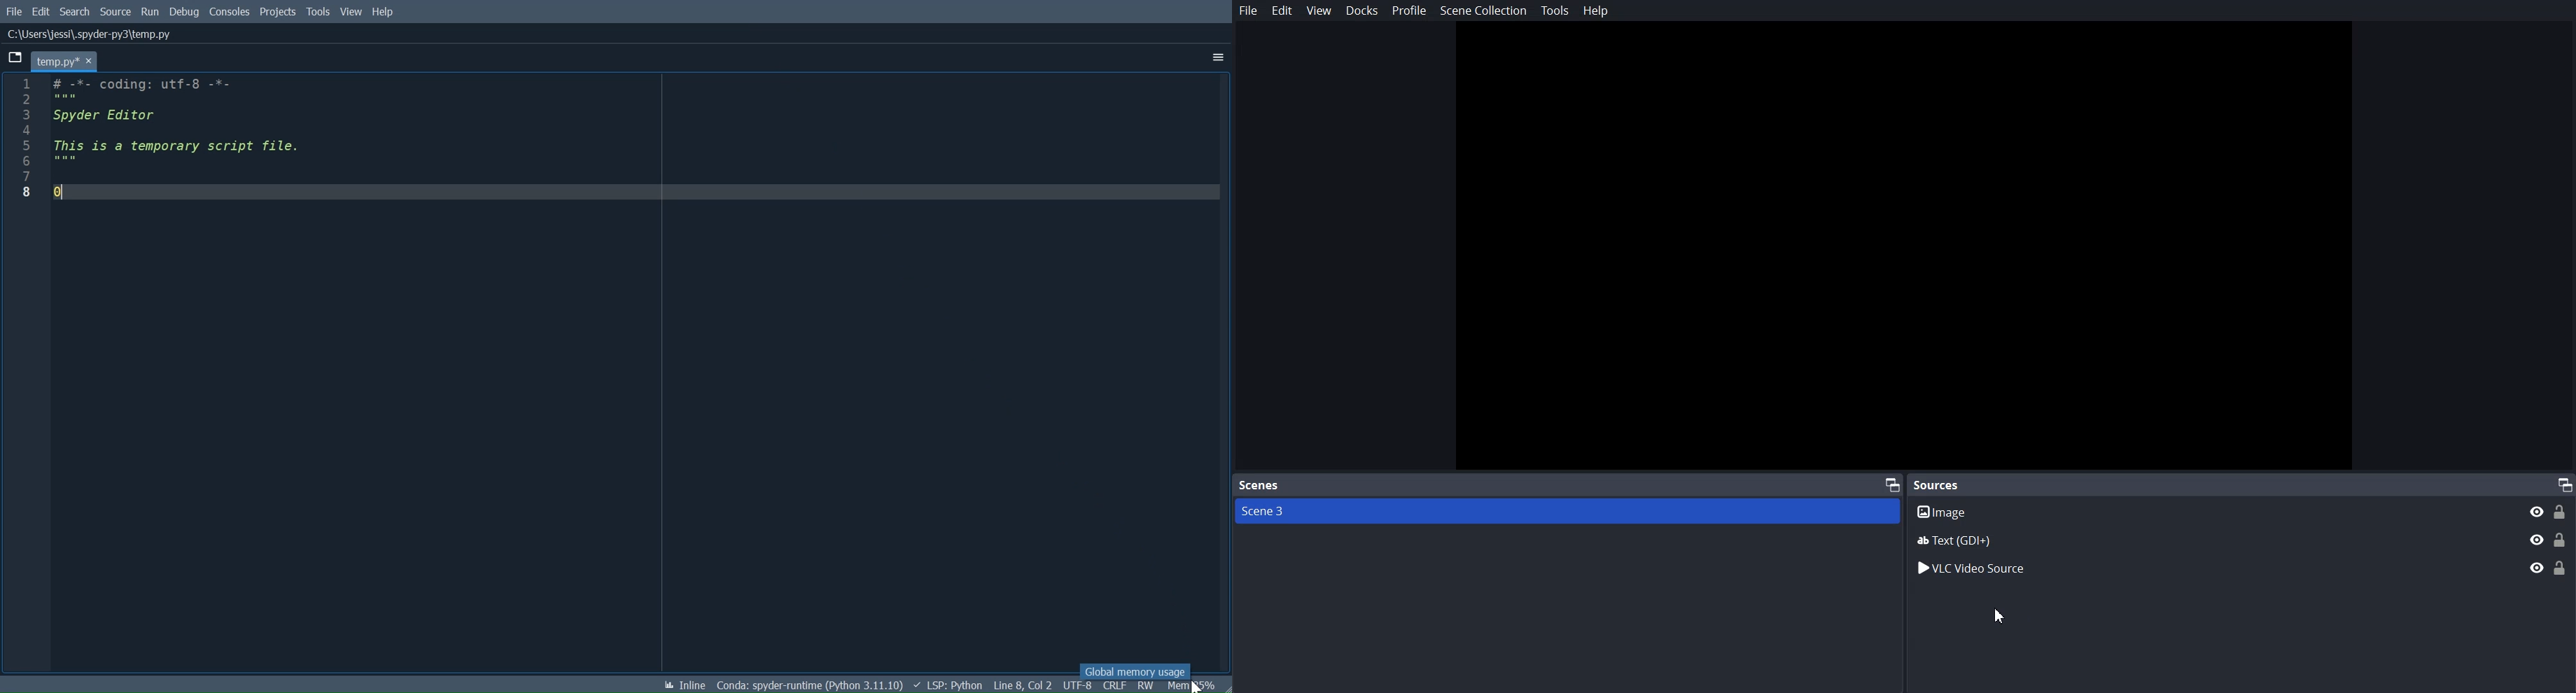 Image resolution: width=2576 pixels, height=700 pixels. Describe the element at coordinates (1483, 13) in the screenshot. I see `Scene Collection` at that location.